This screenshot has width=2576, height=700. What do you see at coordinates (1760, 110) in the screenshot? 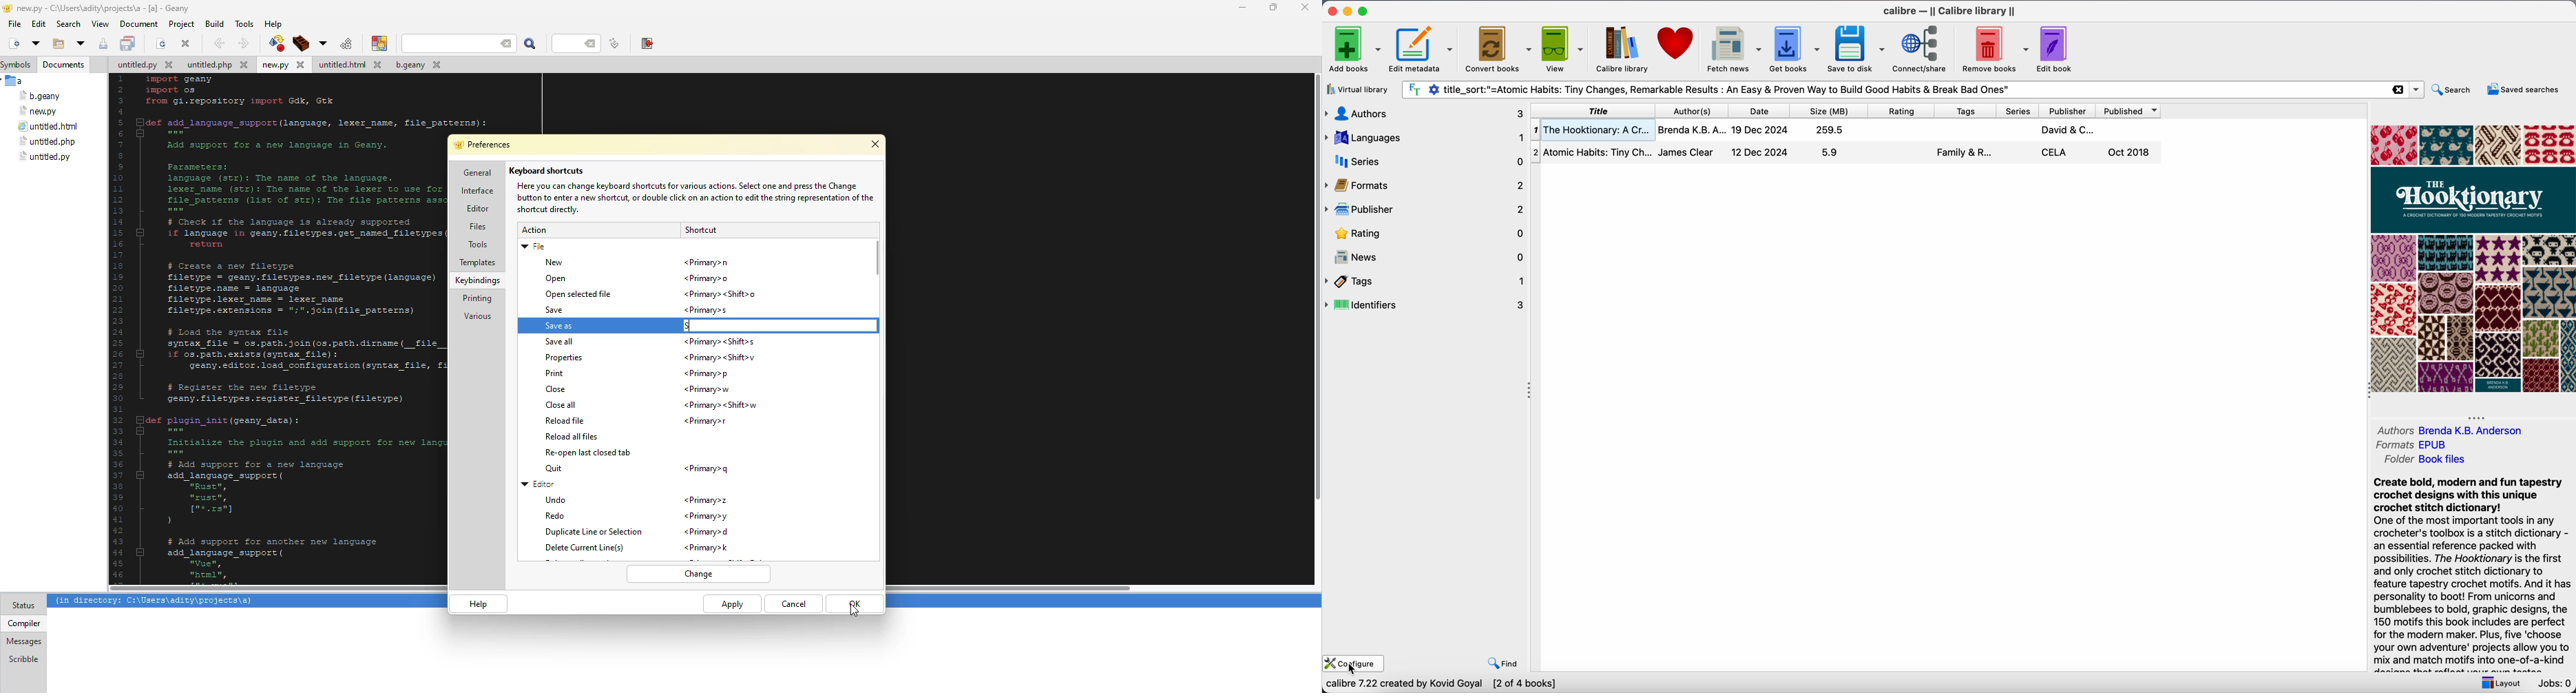
I see `date` at bounding box center [1760, 110].